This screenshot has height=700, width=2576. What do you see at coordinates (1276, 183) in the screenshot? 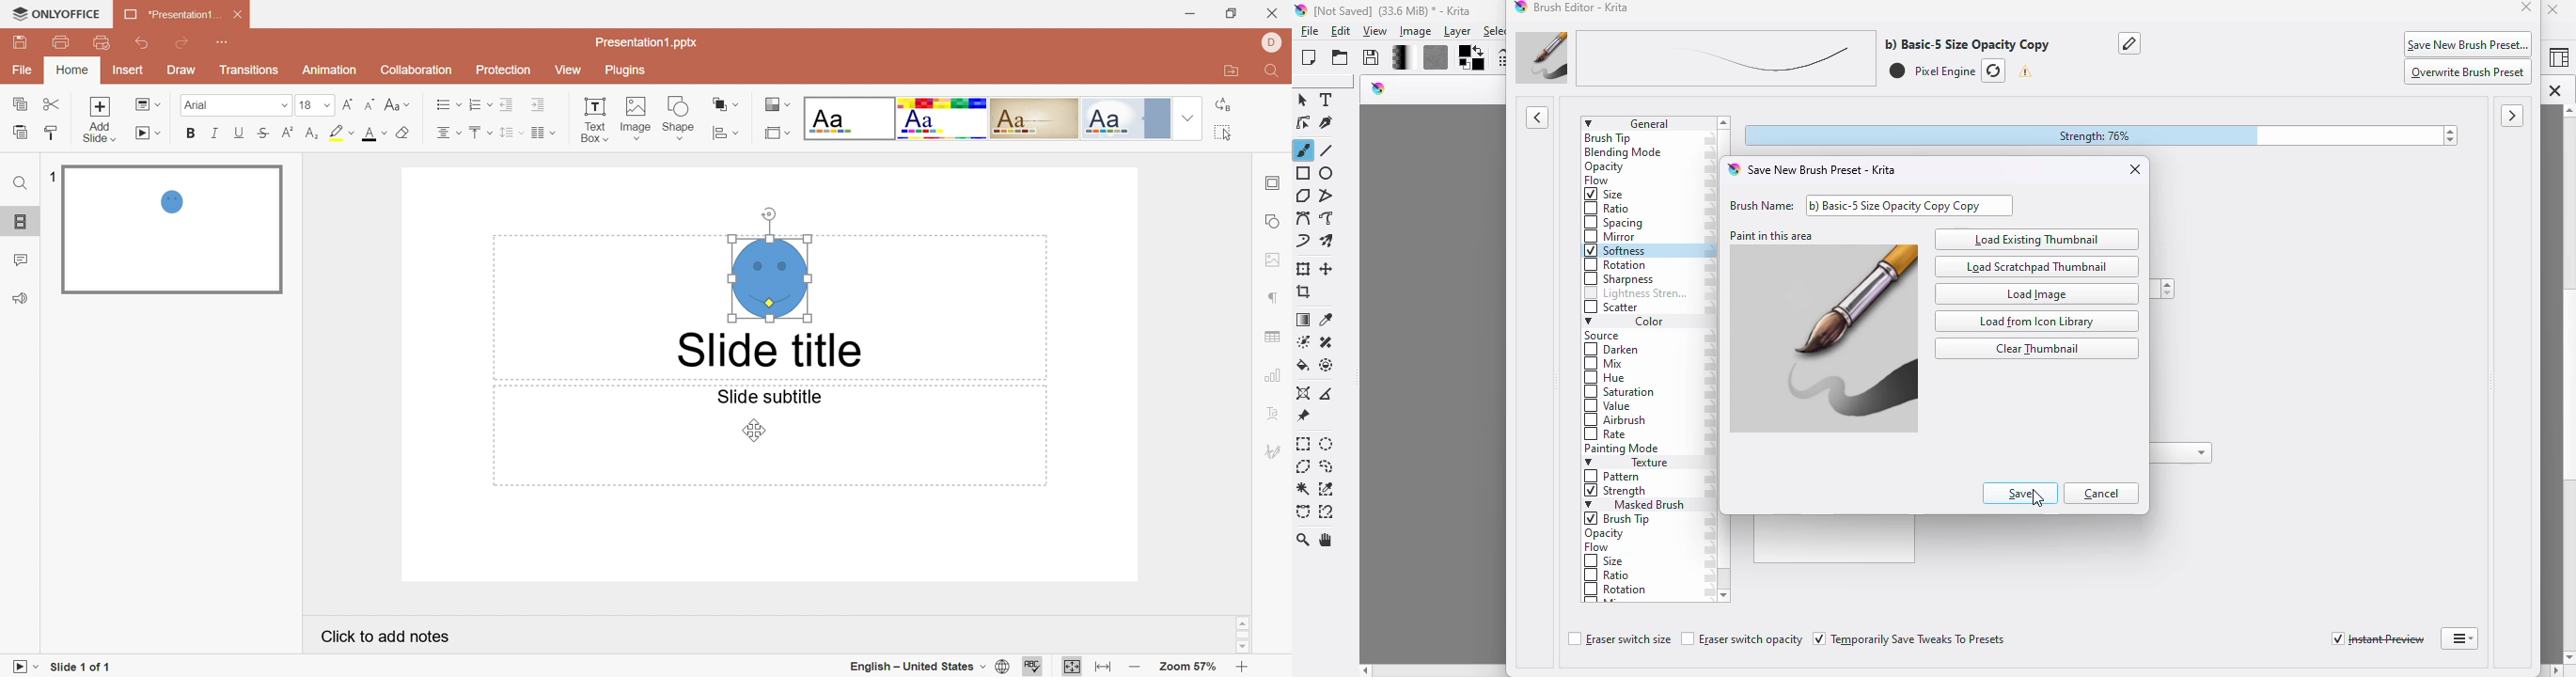
I see `slide settings` at bounding box center [1276, 183].